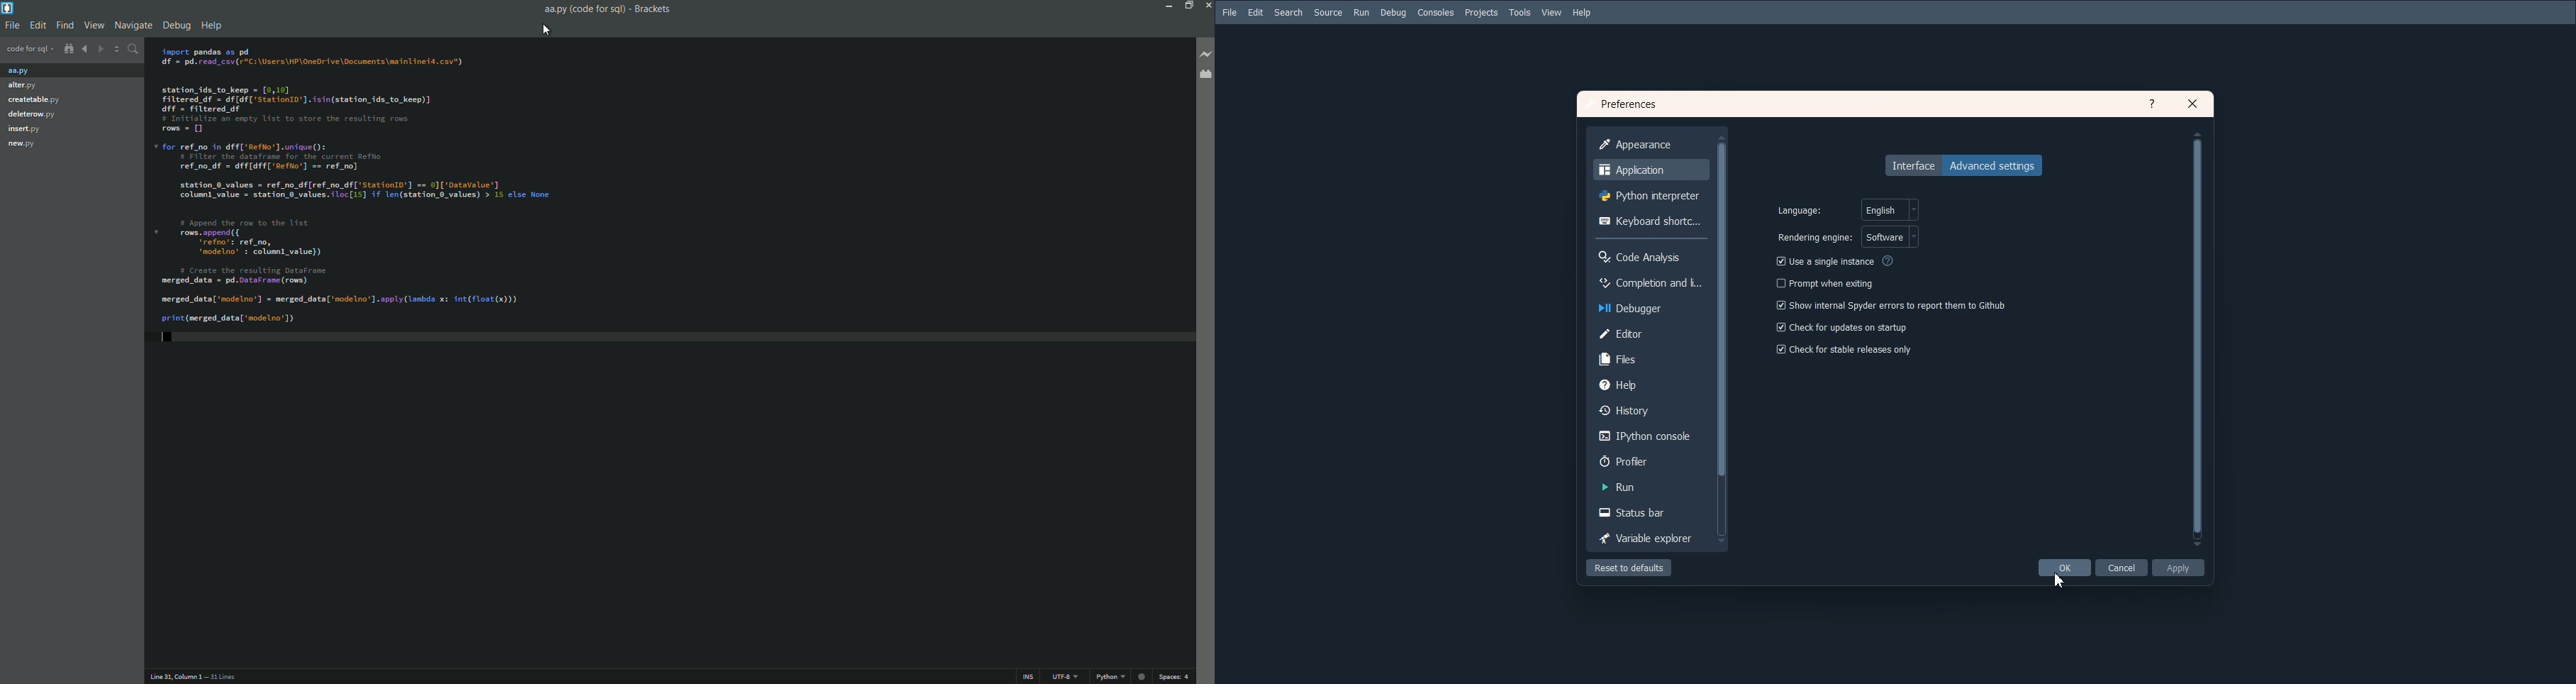  Describe the element at coordinates (1520, 12) in the screenshot. I see `Tools ` at that location.